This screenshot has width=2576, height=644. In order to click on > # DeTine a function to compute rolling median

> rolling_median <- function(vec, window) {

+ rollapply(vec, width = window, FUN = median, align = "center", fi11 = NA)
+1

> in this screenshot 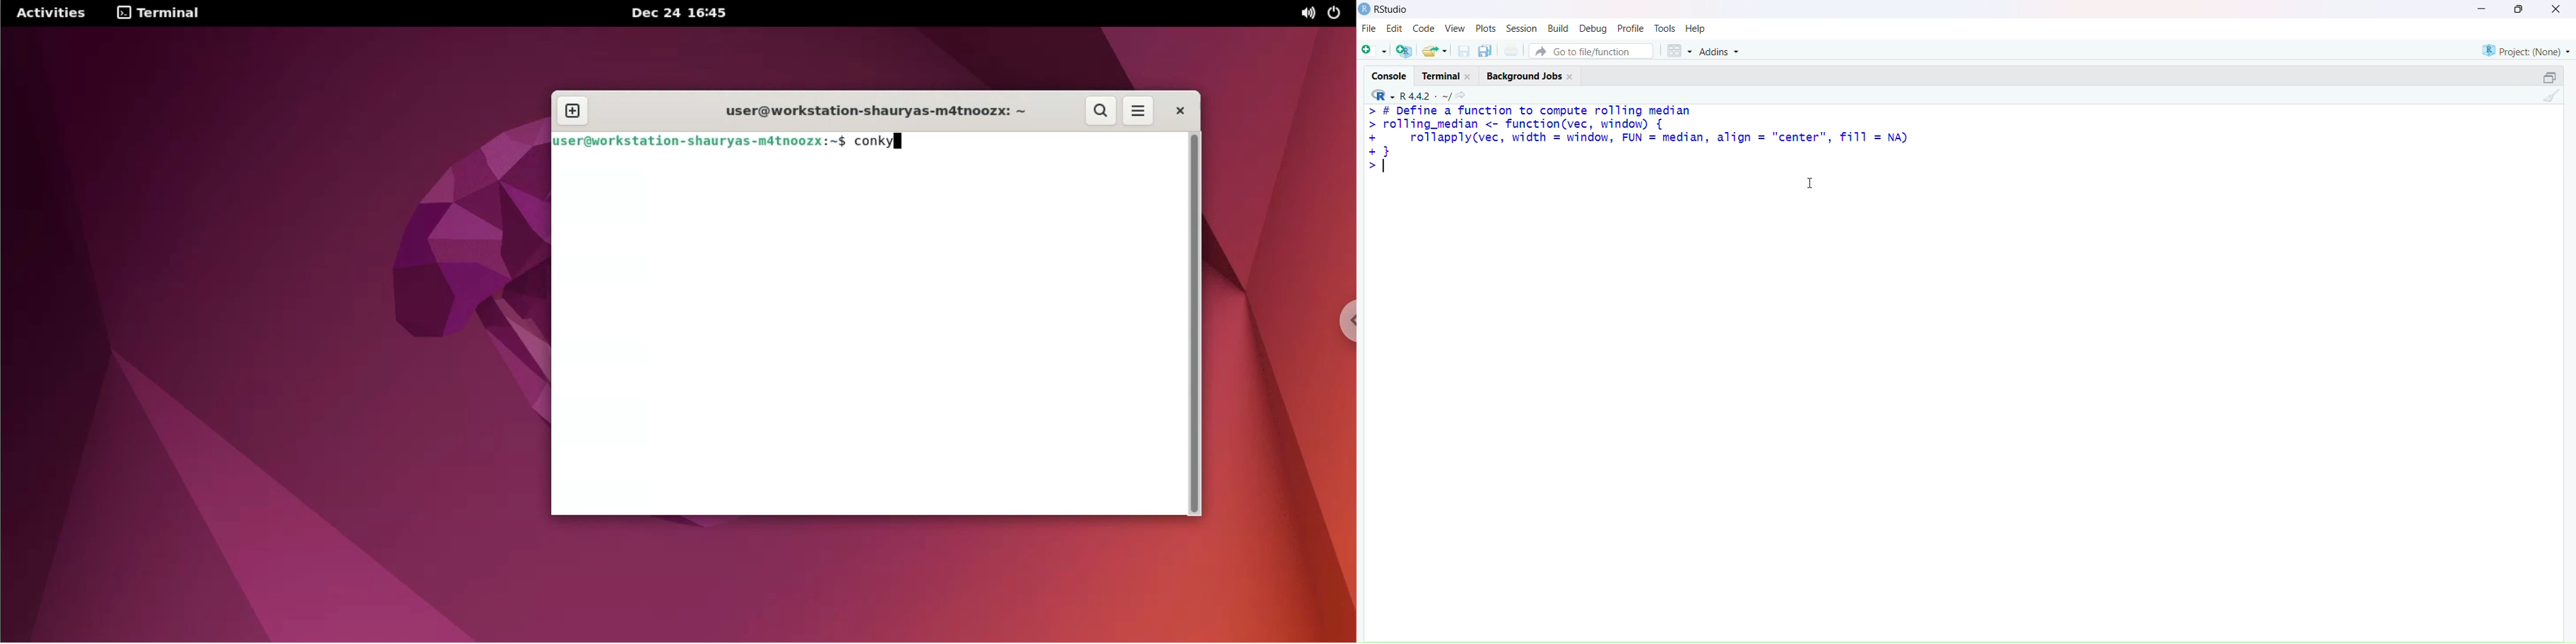, I will do `click(1638, 139)`.